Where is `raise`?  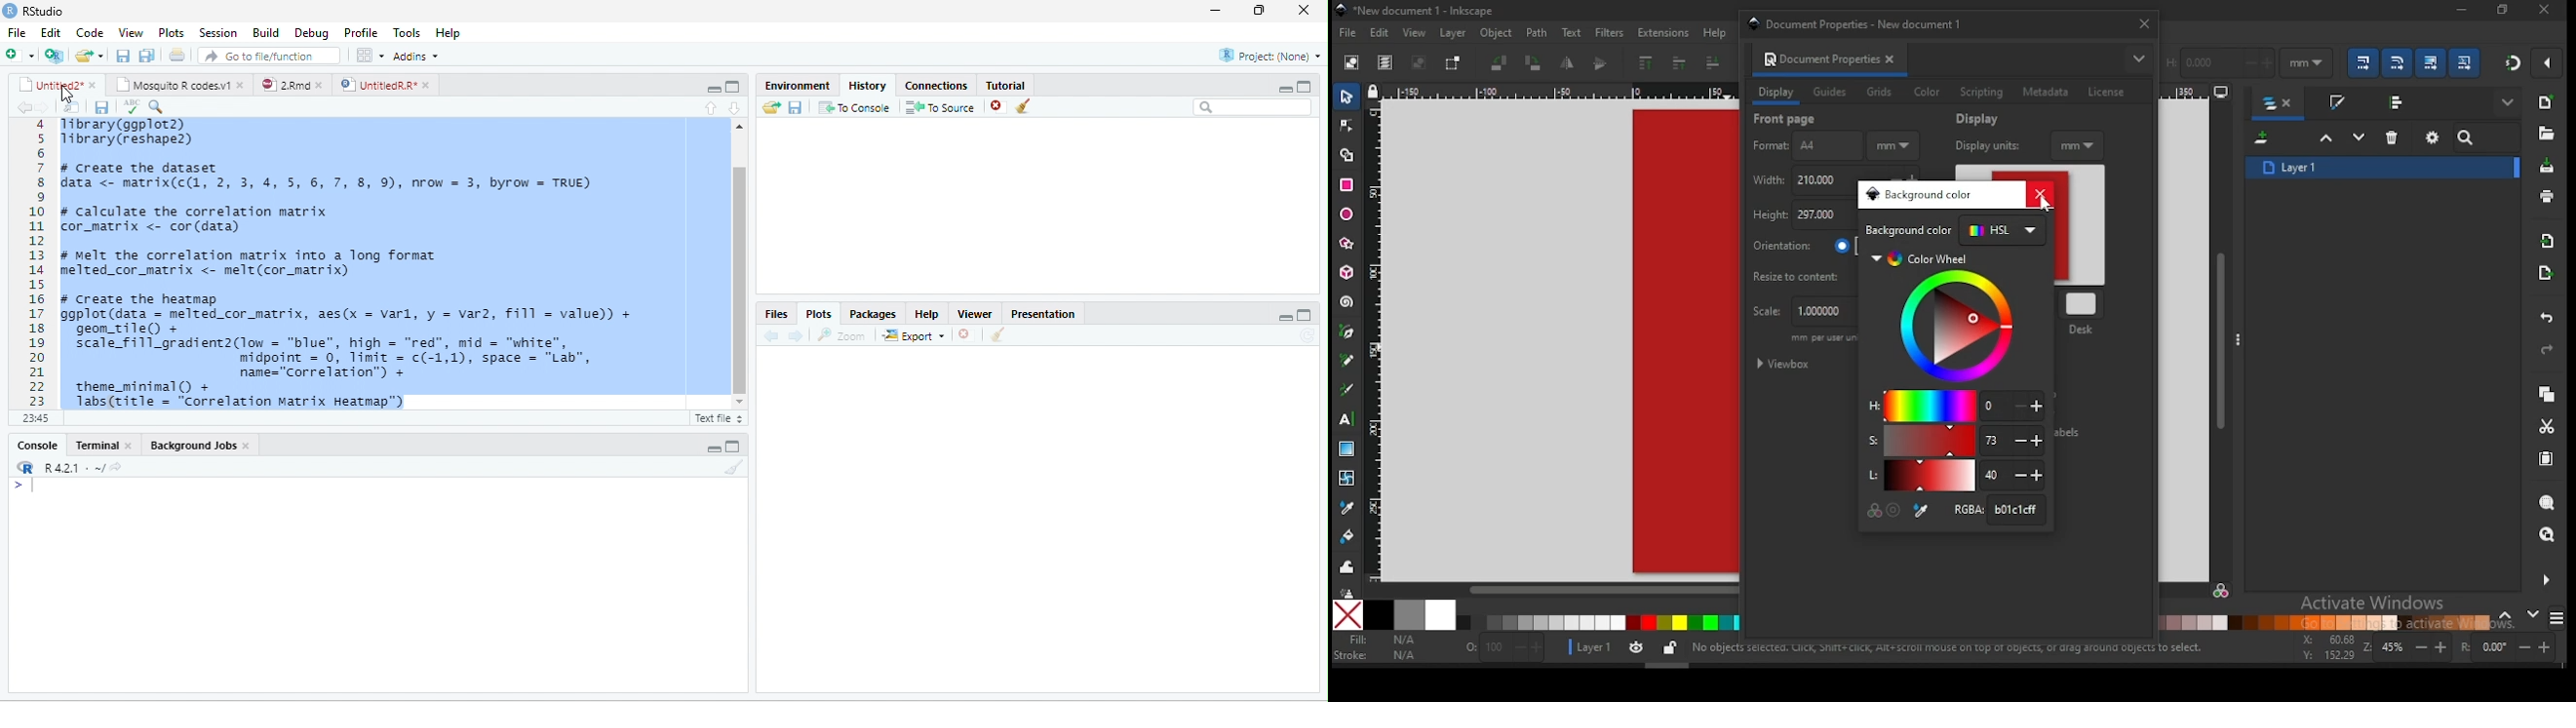
raise is located at coordinates (1676, 64).